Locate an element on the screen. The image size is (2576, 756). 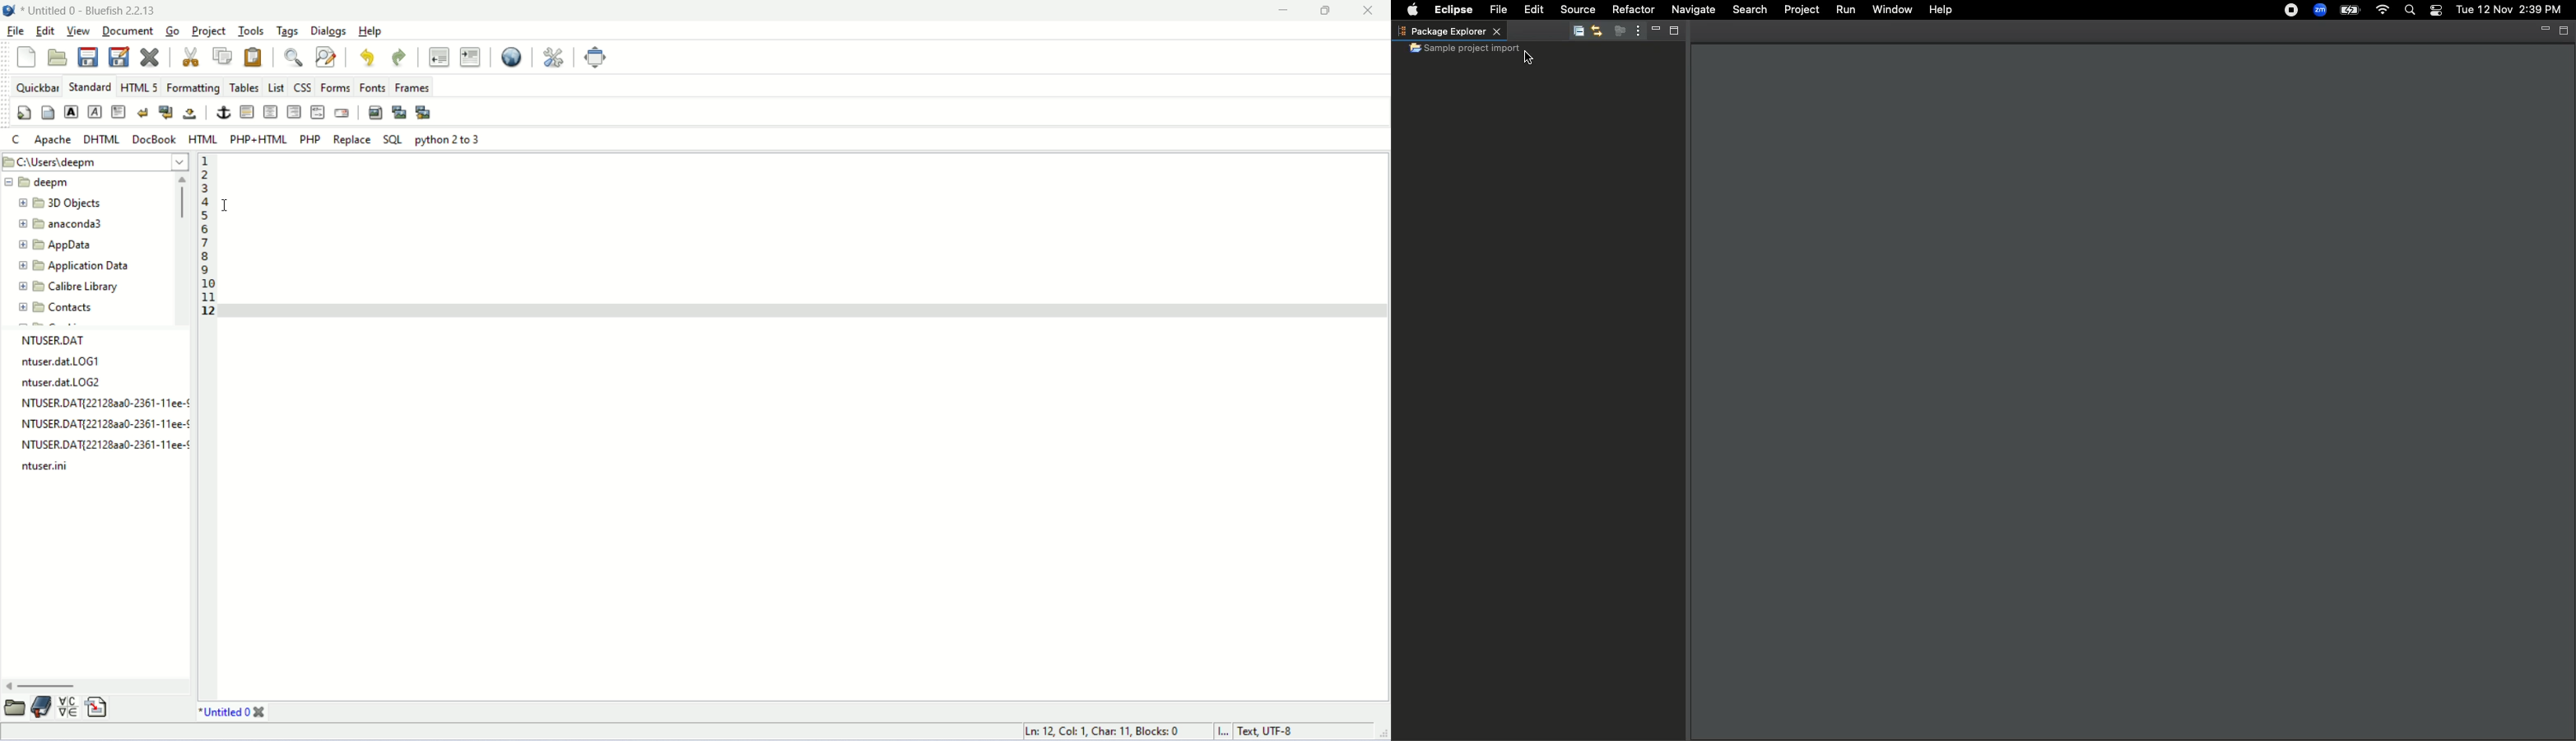
horizontal rule is located at coordinates (245, 110).